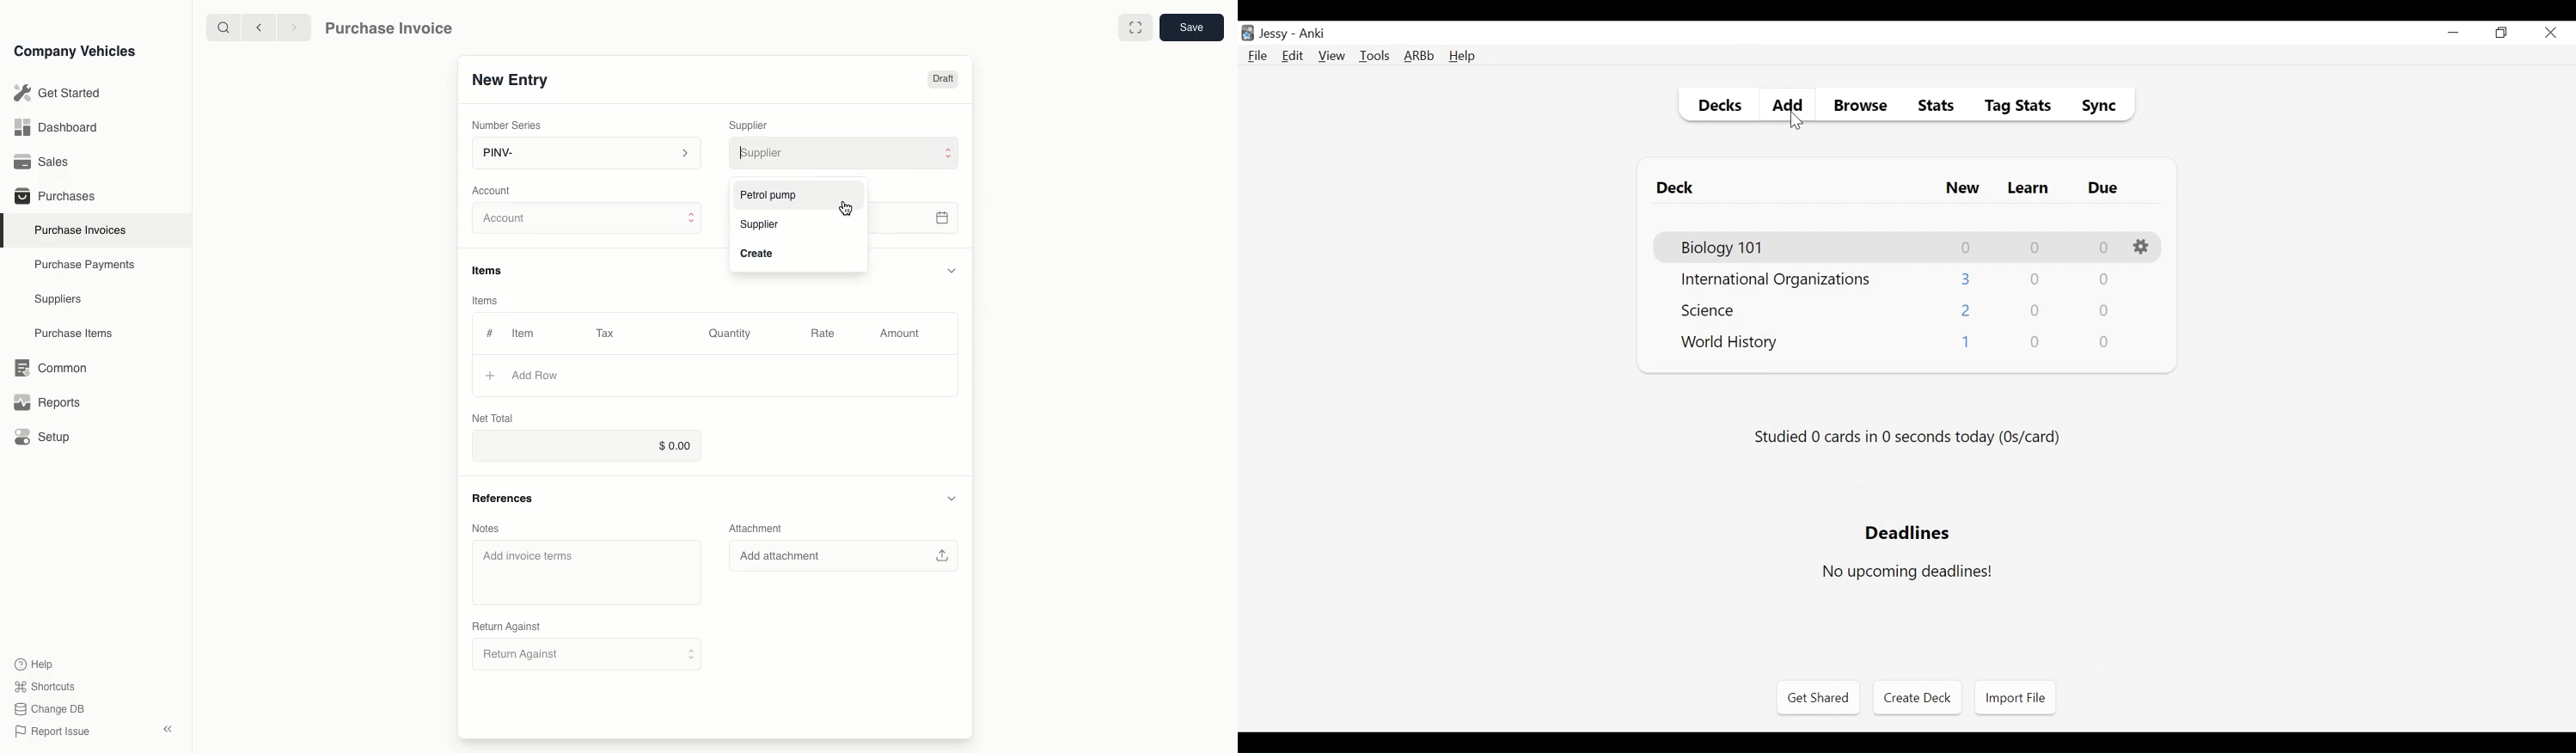 This screenshot has width=2576, height=756. What do you see at coordinates (224, 27) in the screenshot?
I see `search` at bounding box center [224, 27].